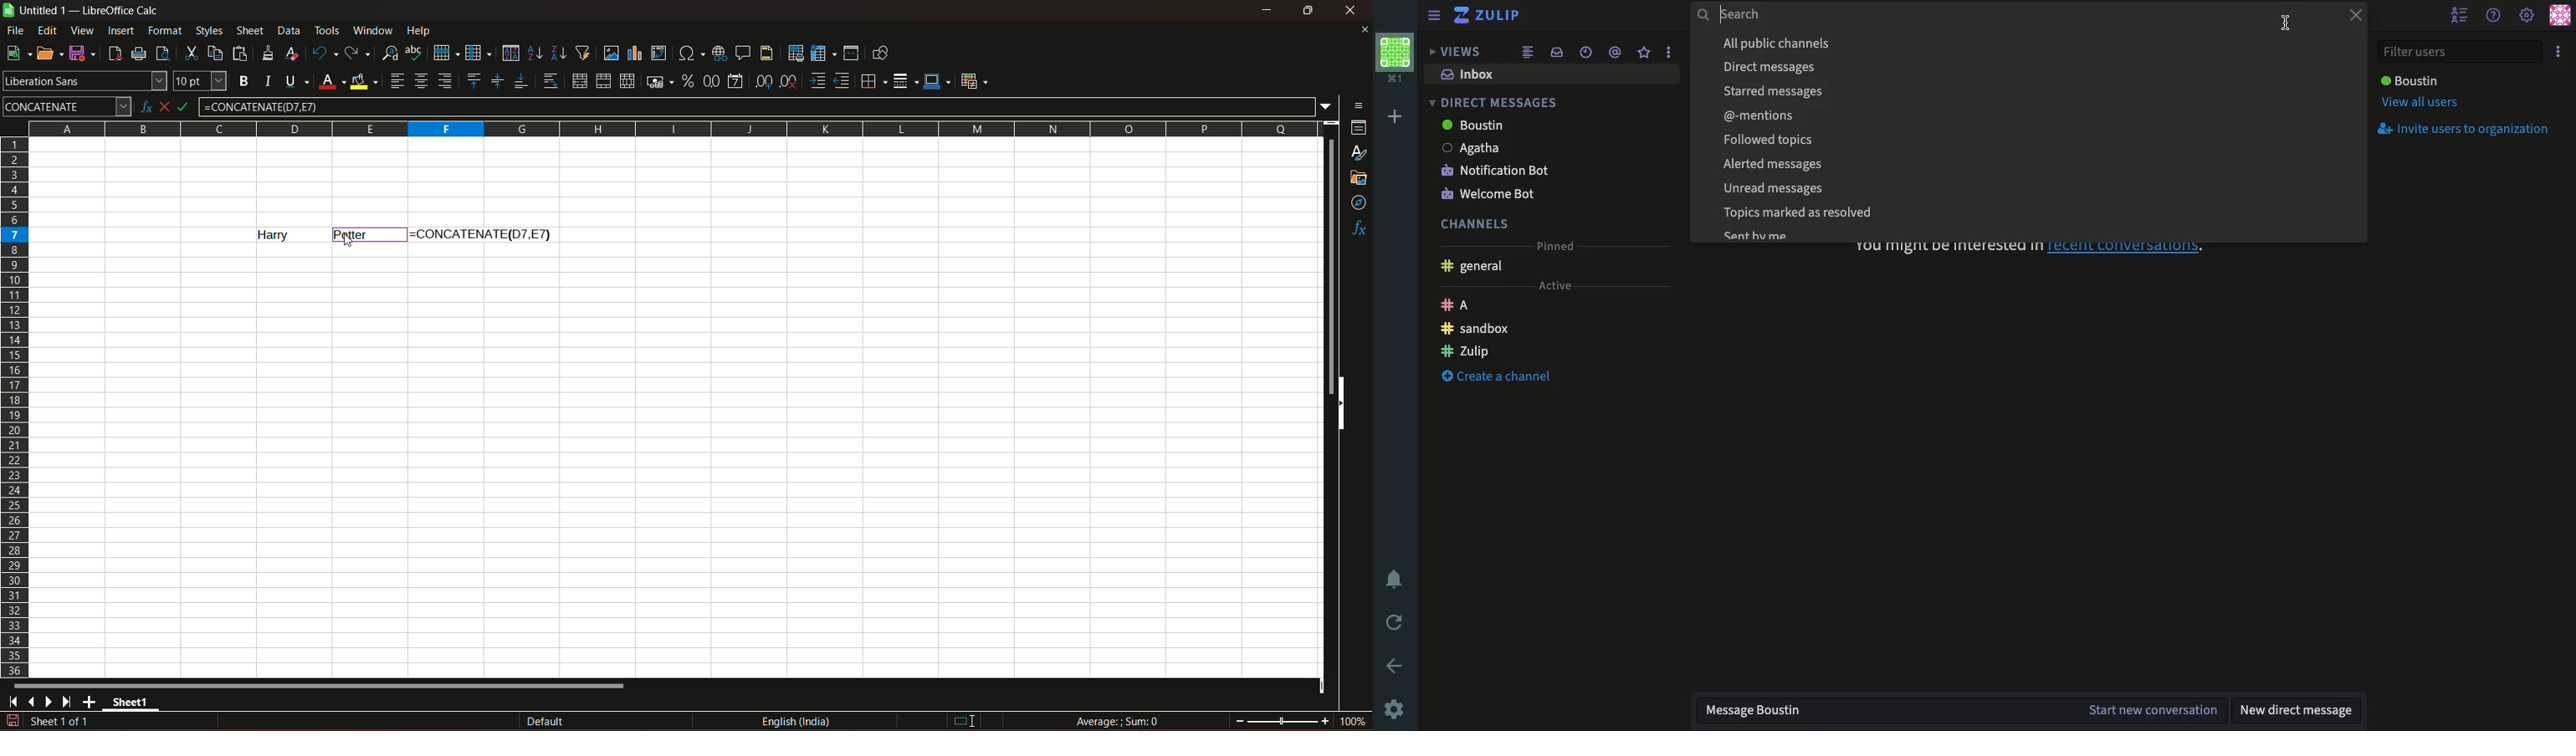  I want to click on insert image, so click(611, 53).